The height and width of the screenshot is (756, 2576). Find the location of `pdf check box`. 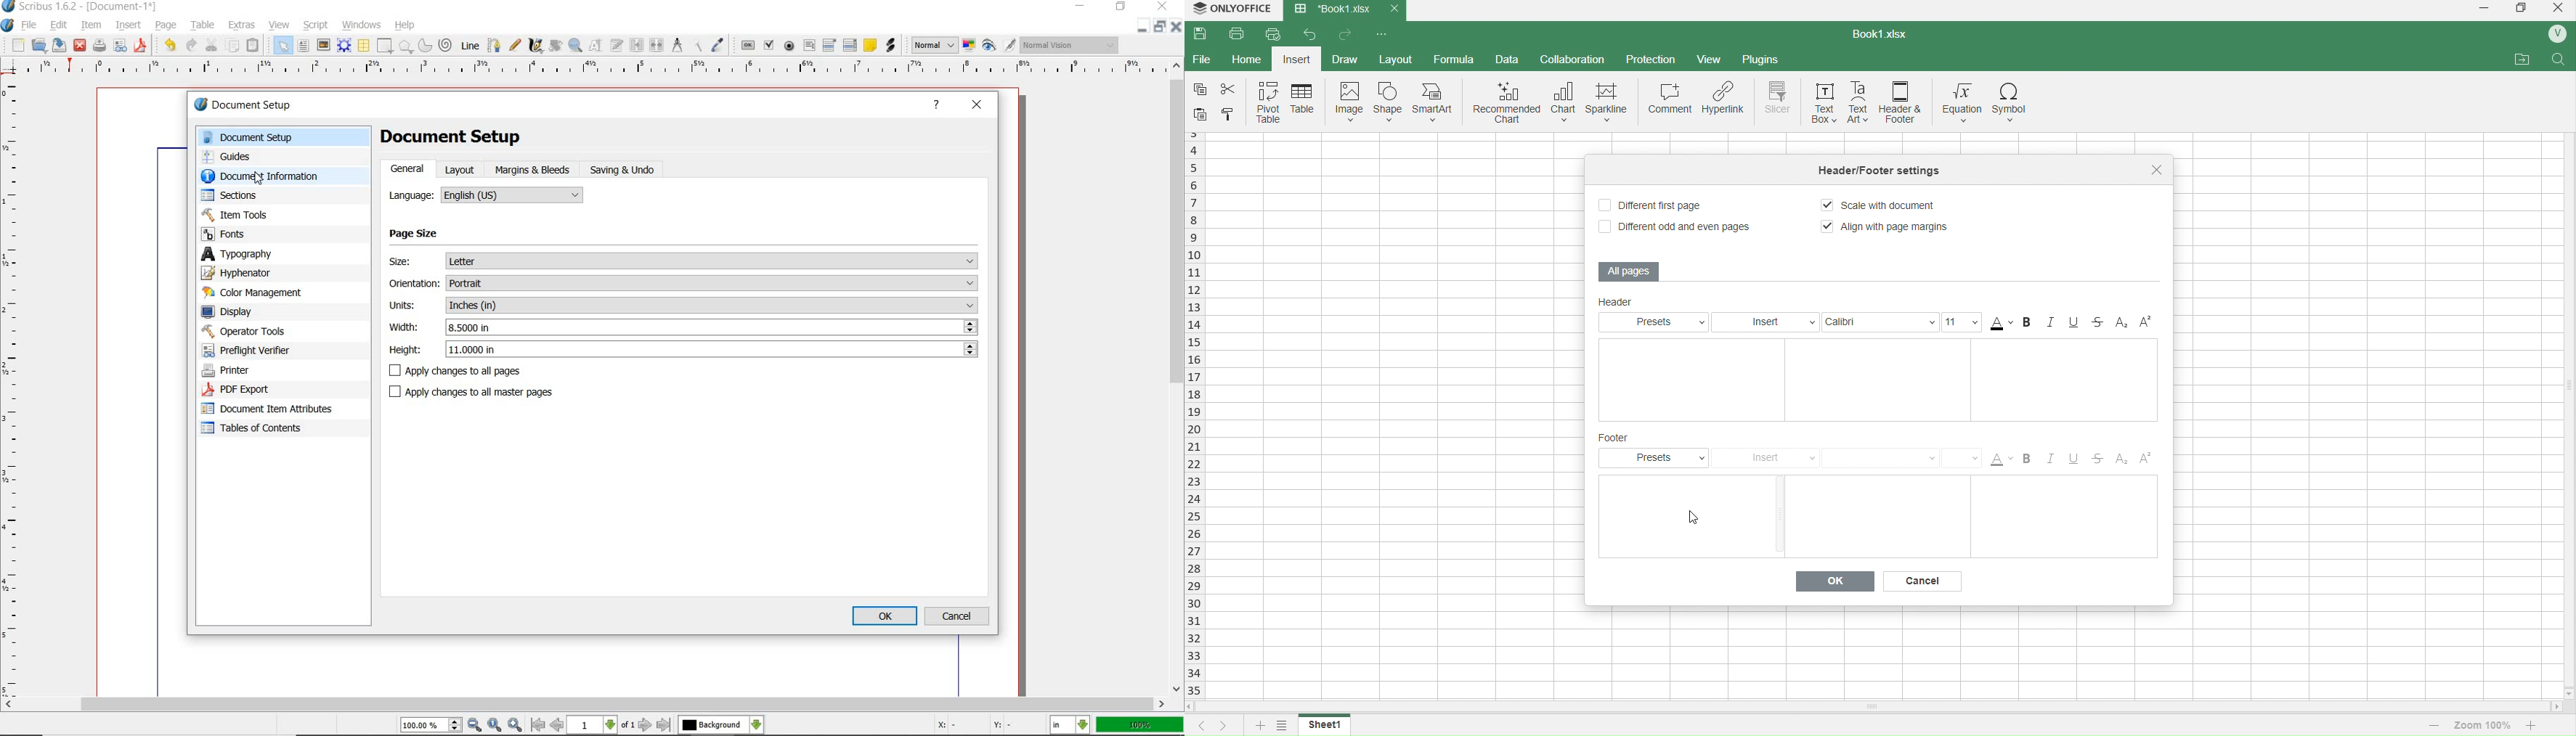

pdf check box is located at coordinates (770, 44).